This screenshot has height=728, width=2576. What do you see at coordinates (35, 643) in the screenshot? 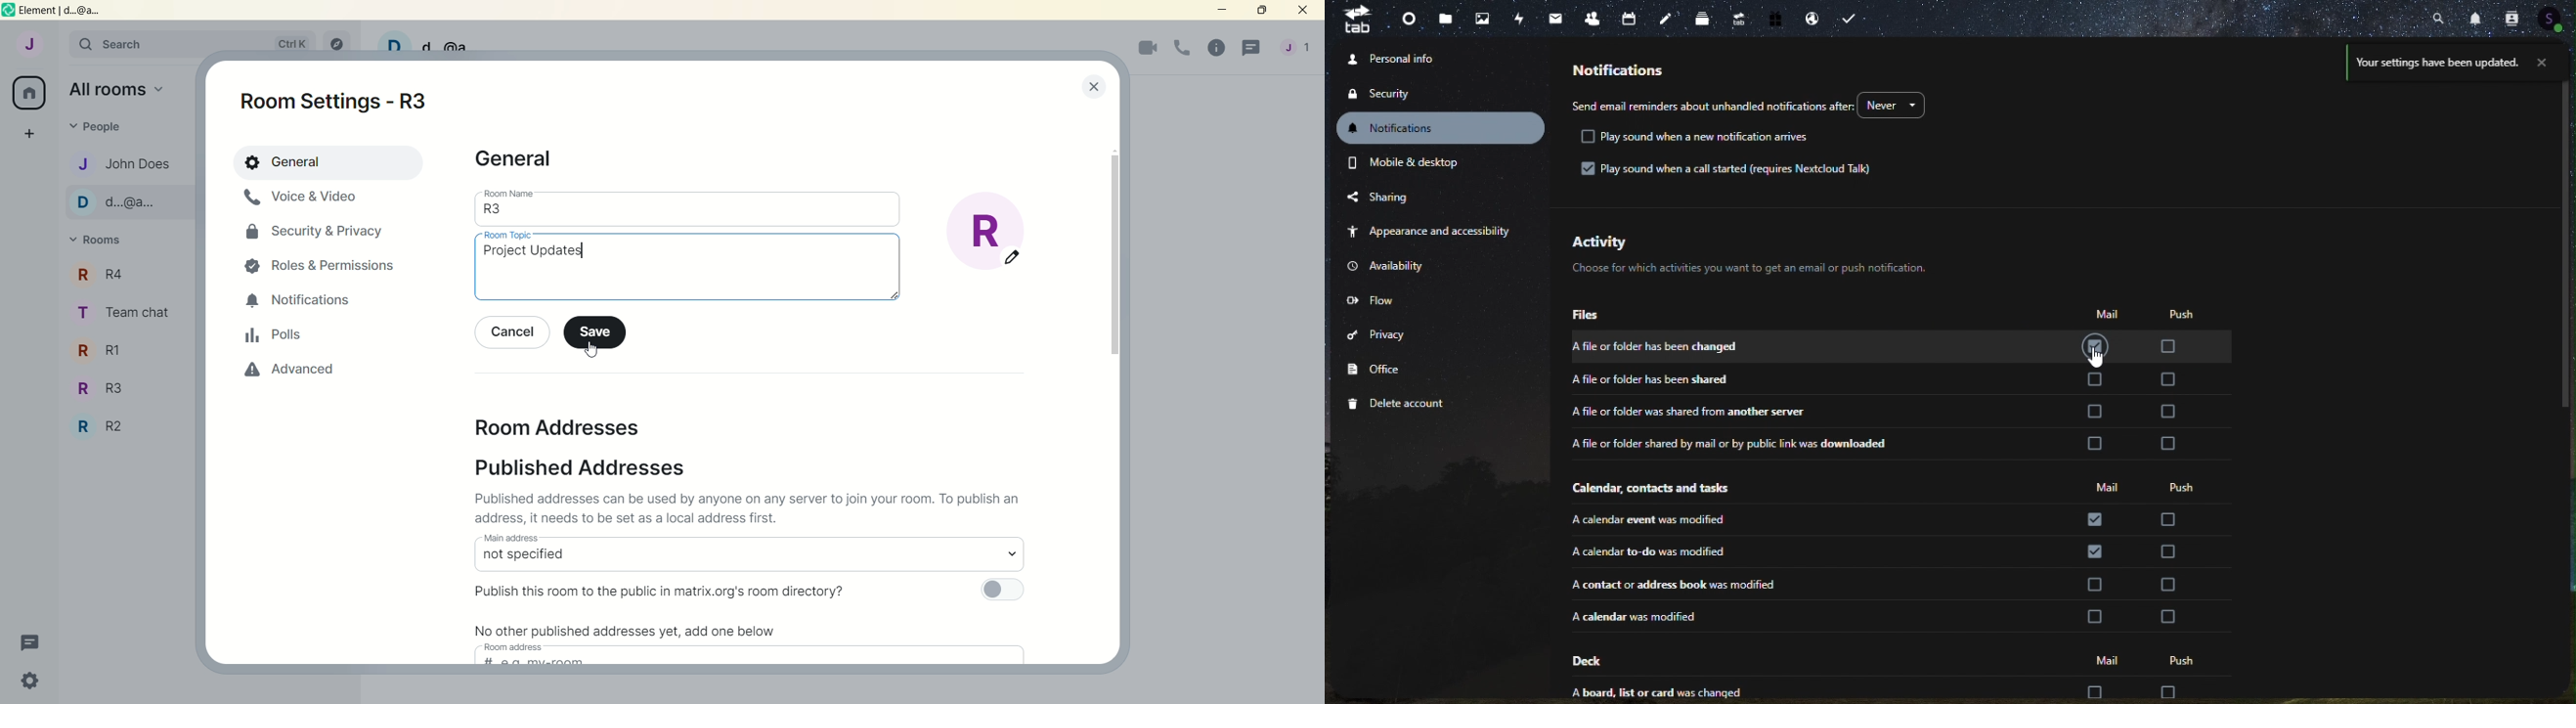
I see `threads` at bounding box center [35, 643].